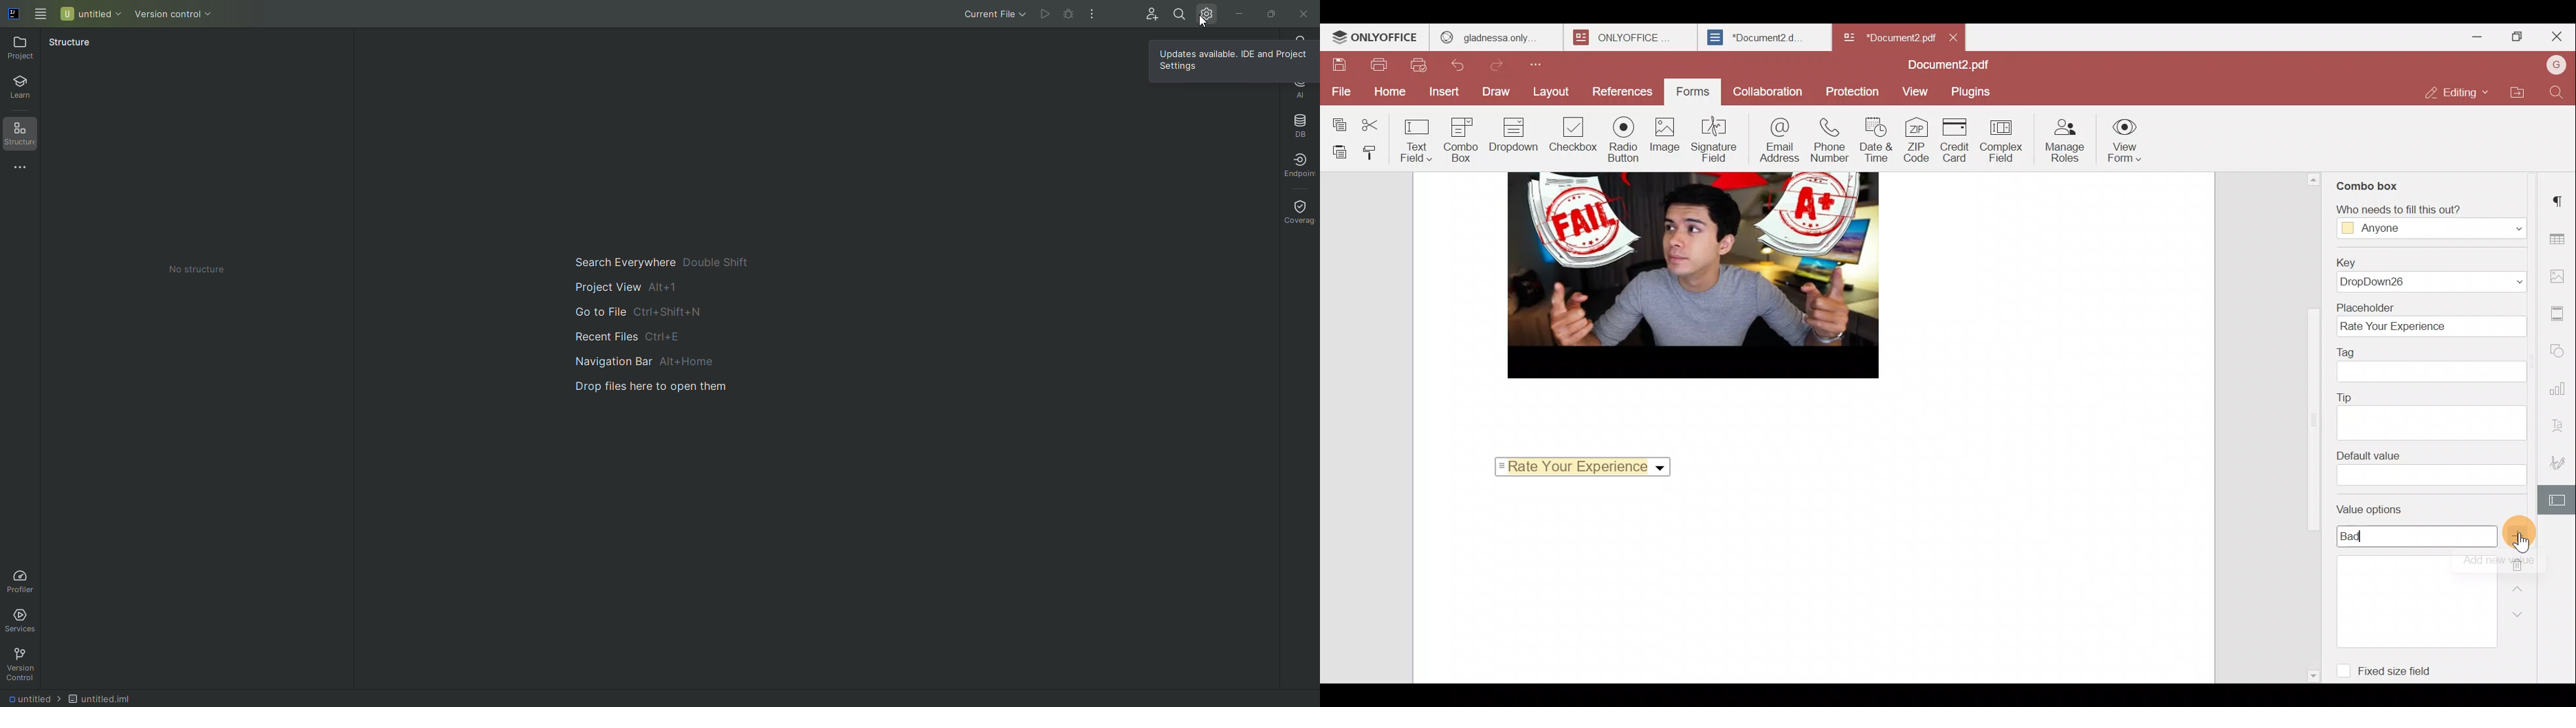 Image resolution: width=2576 pixels, height=728 pixels. What do you see at coordinates (2561, 390) in the screenshot?
I see `Chart settings` at bounding box center [2561, 390].